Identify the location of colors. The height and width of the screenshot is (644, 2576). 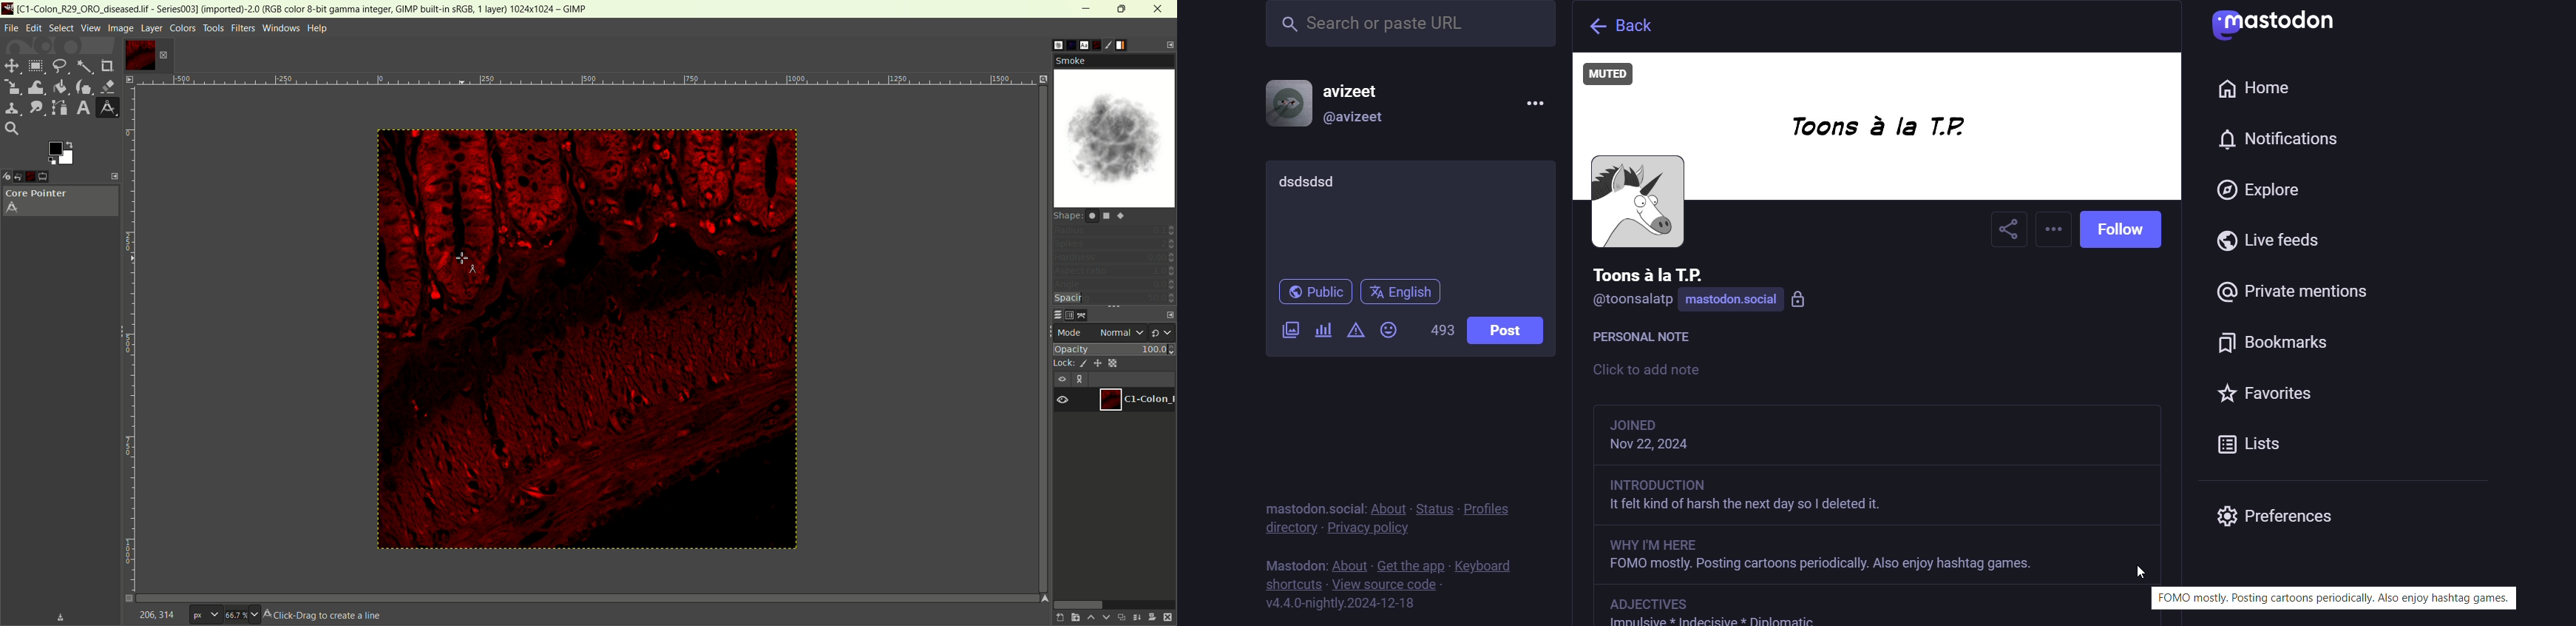
(183, 28).